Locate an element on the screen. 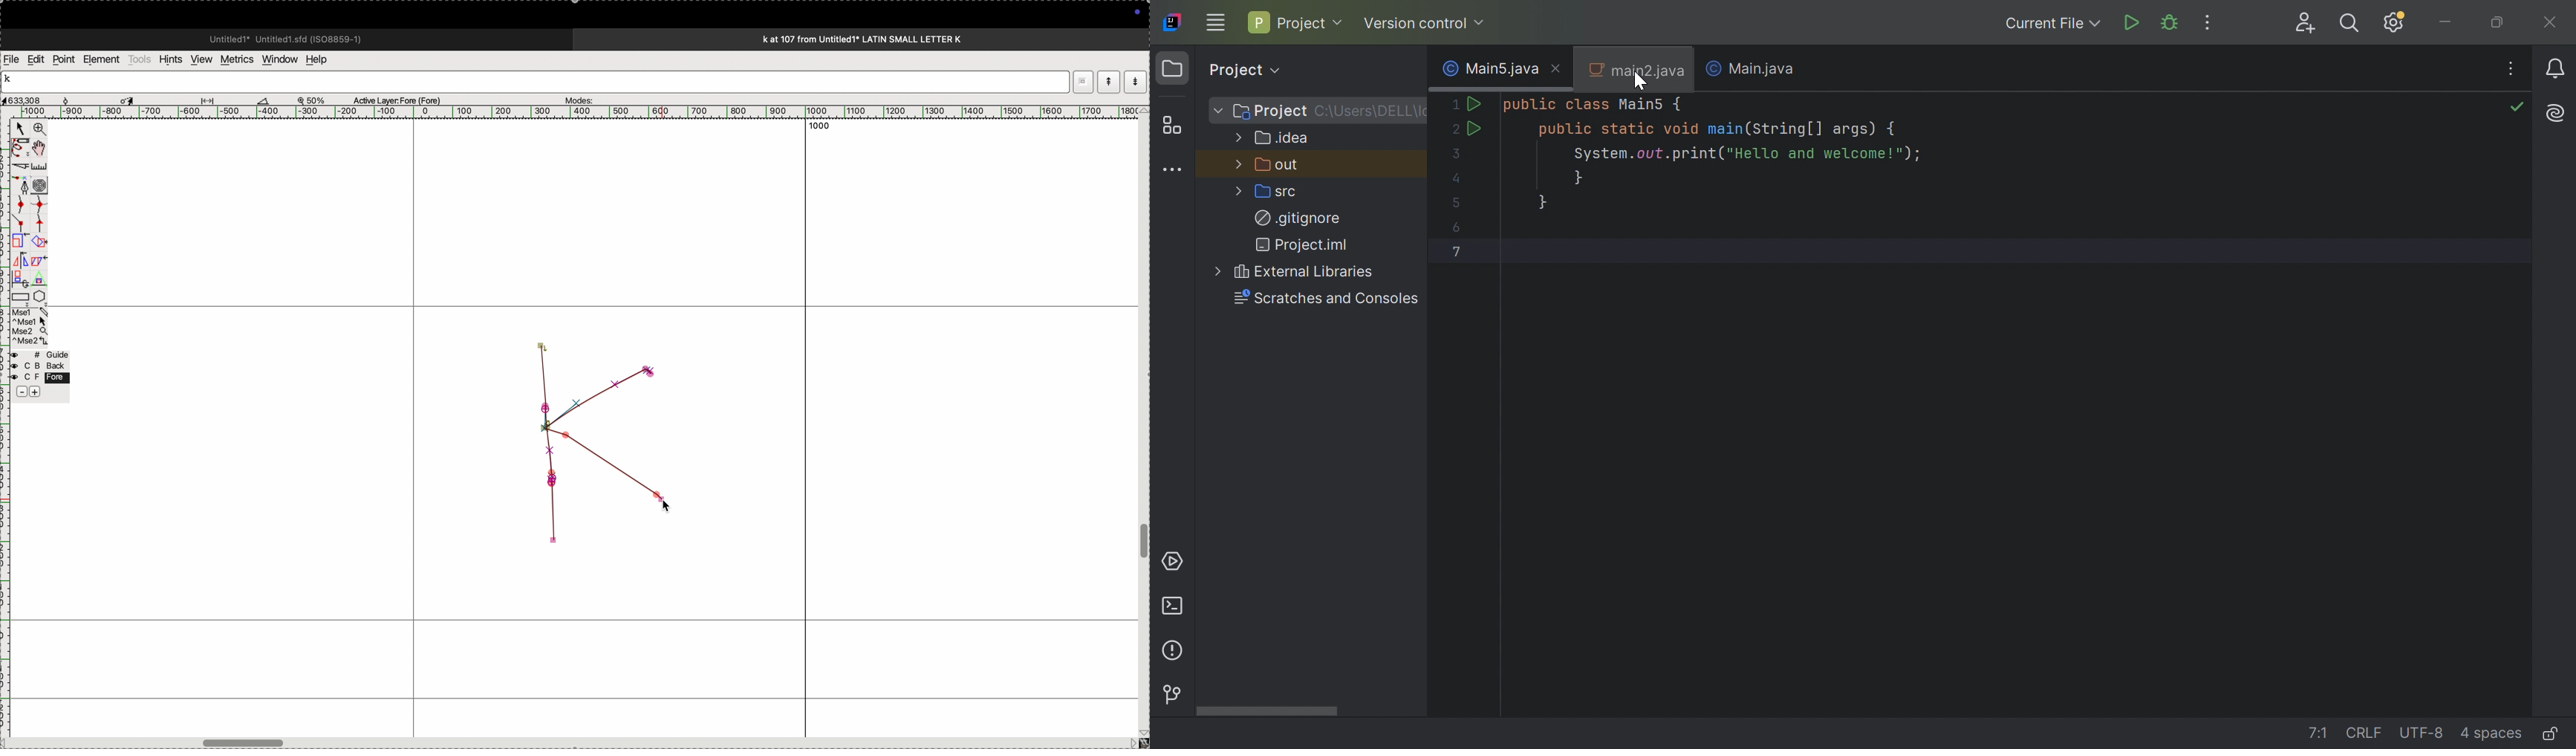 This screenshot has height=756, width=2576. . is located at coordinates (1134, 81).